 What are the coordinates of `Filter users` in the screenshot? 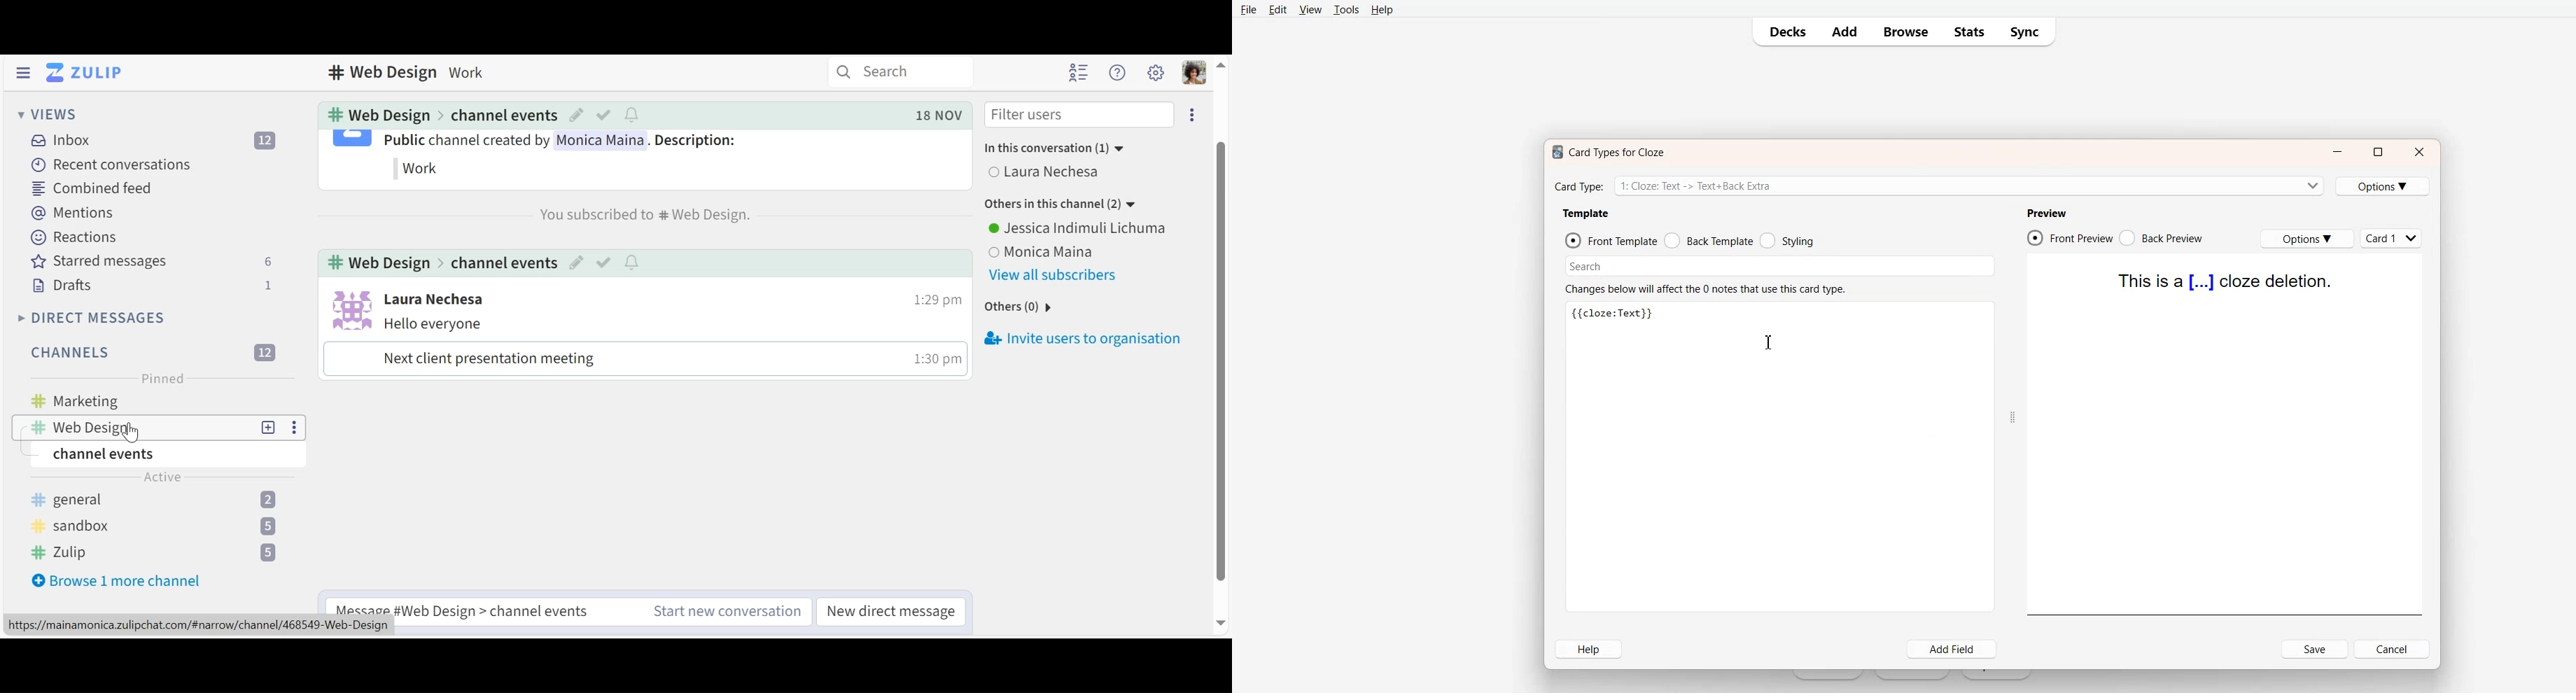 It's located at (1080, 115).